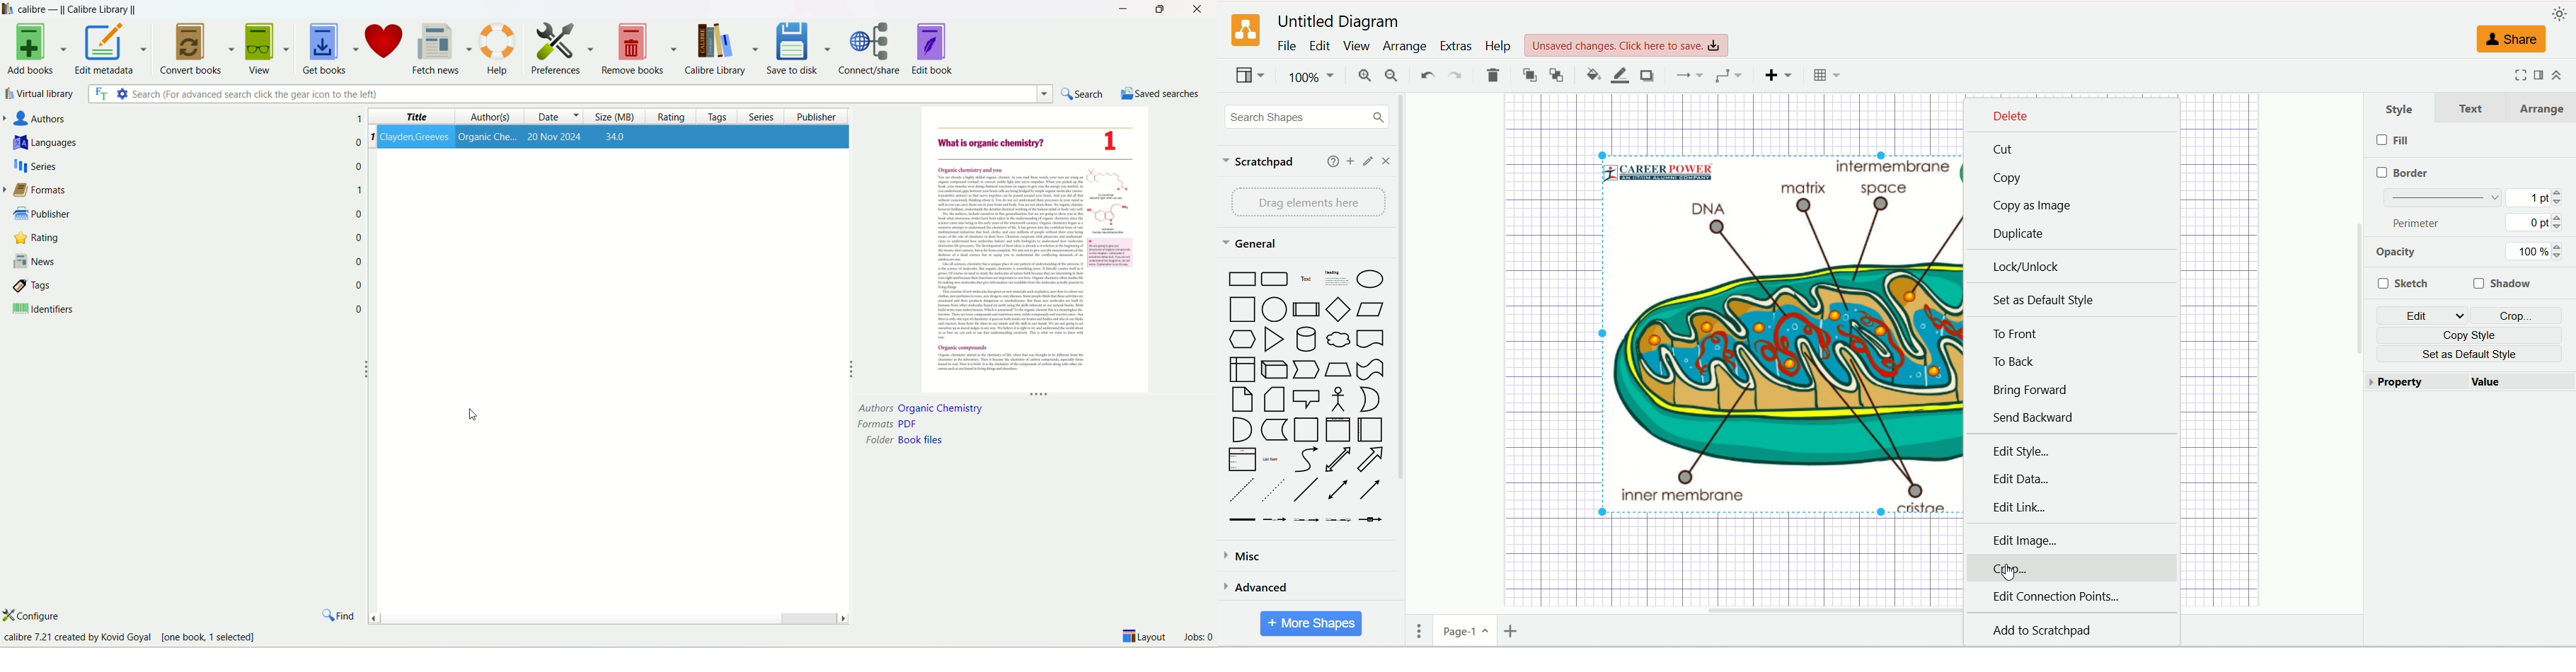 The width and height of the screenshot is (2576, 672). Describe the element at coordinates (360, 235) in the screenshot. I see `numbers` at that location.